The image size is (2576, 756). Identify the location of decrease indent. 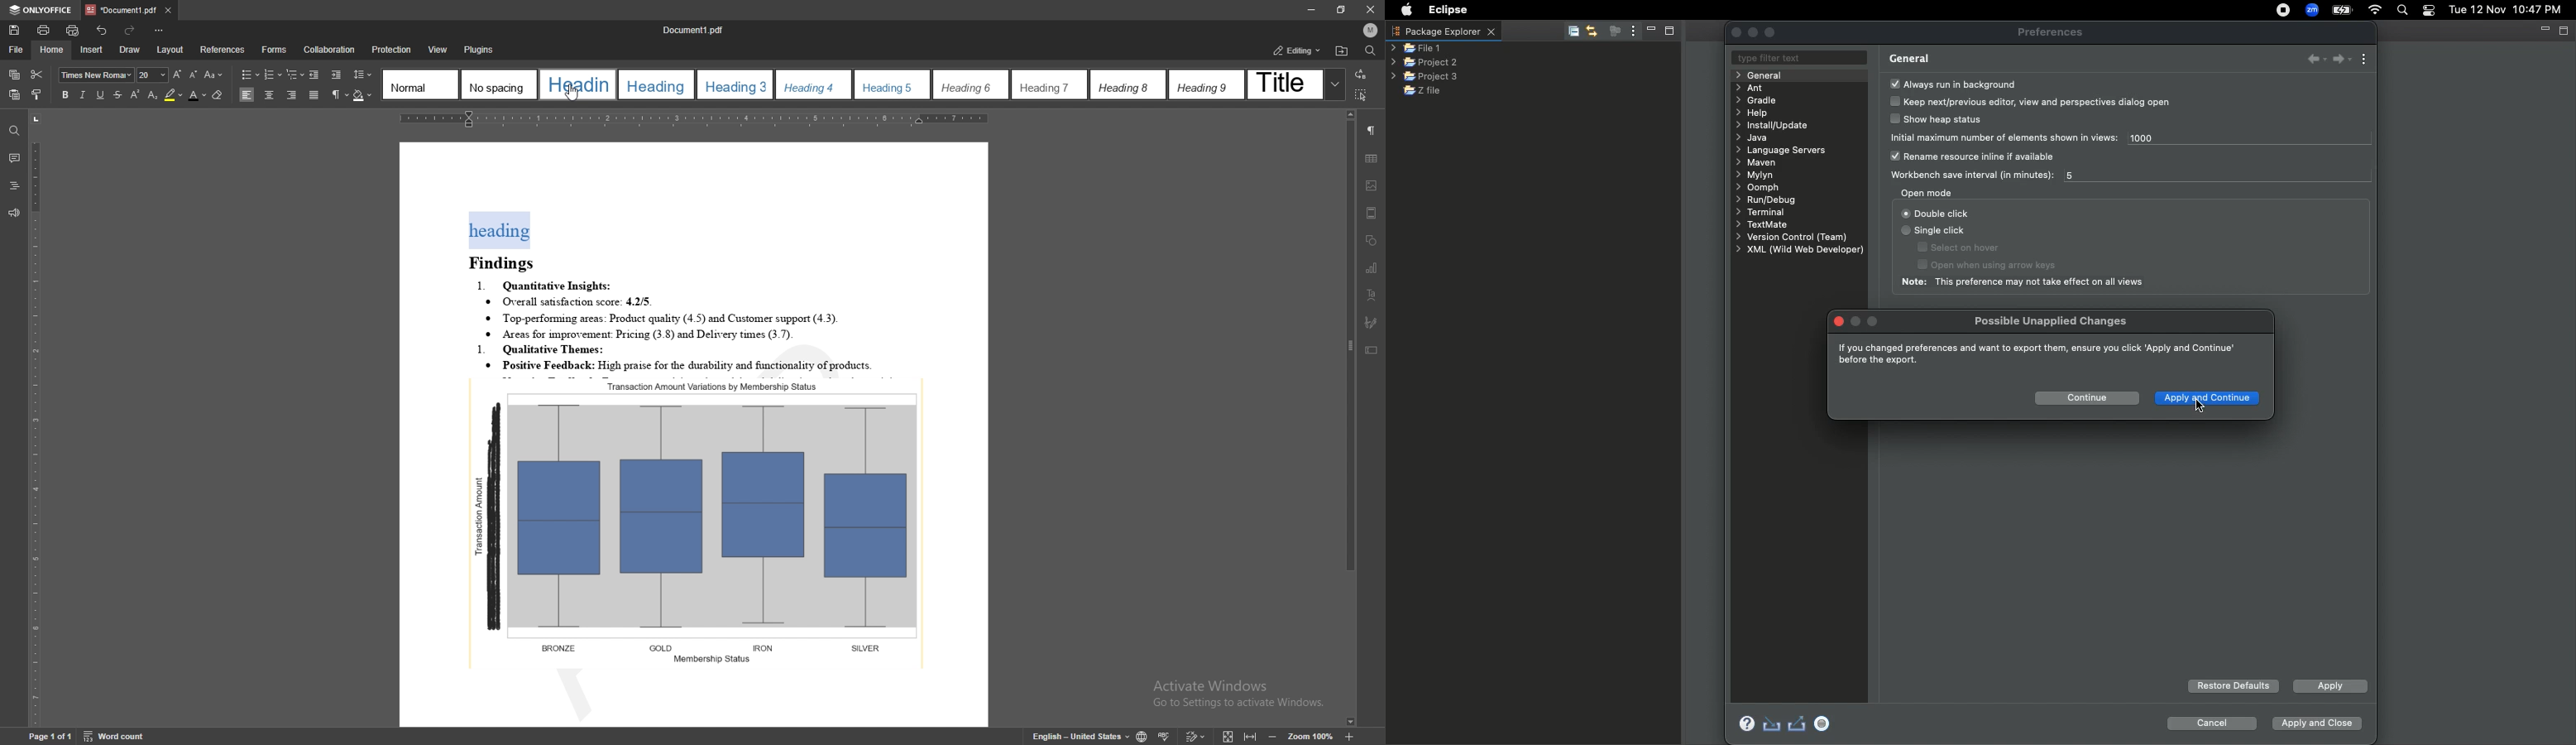
(315, 74).